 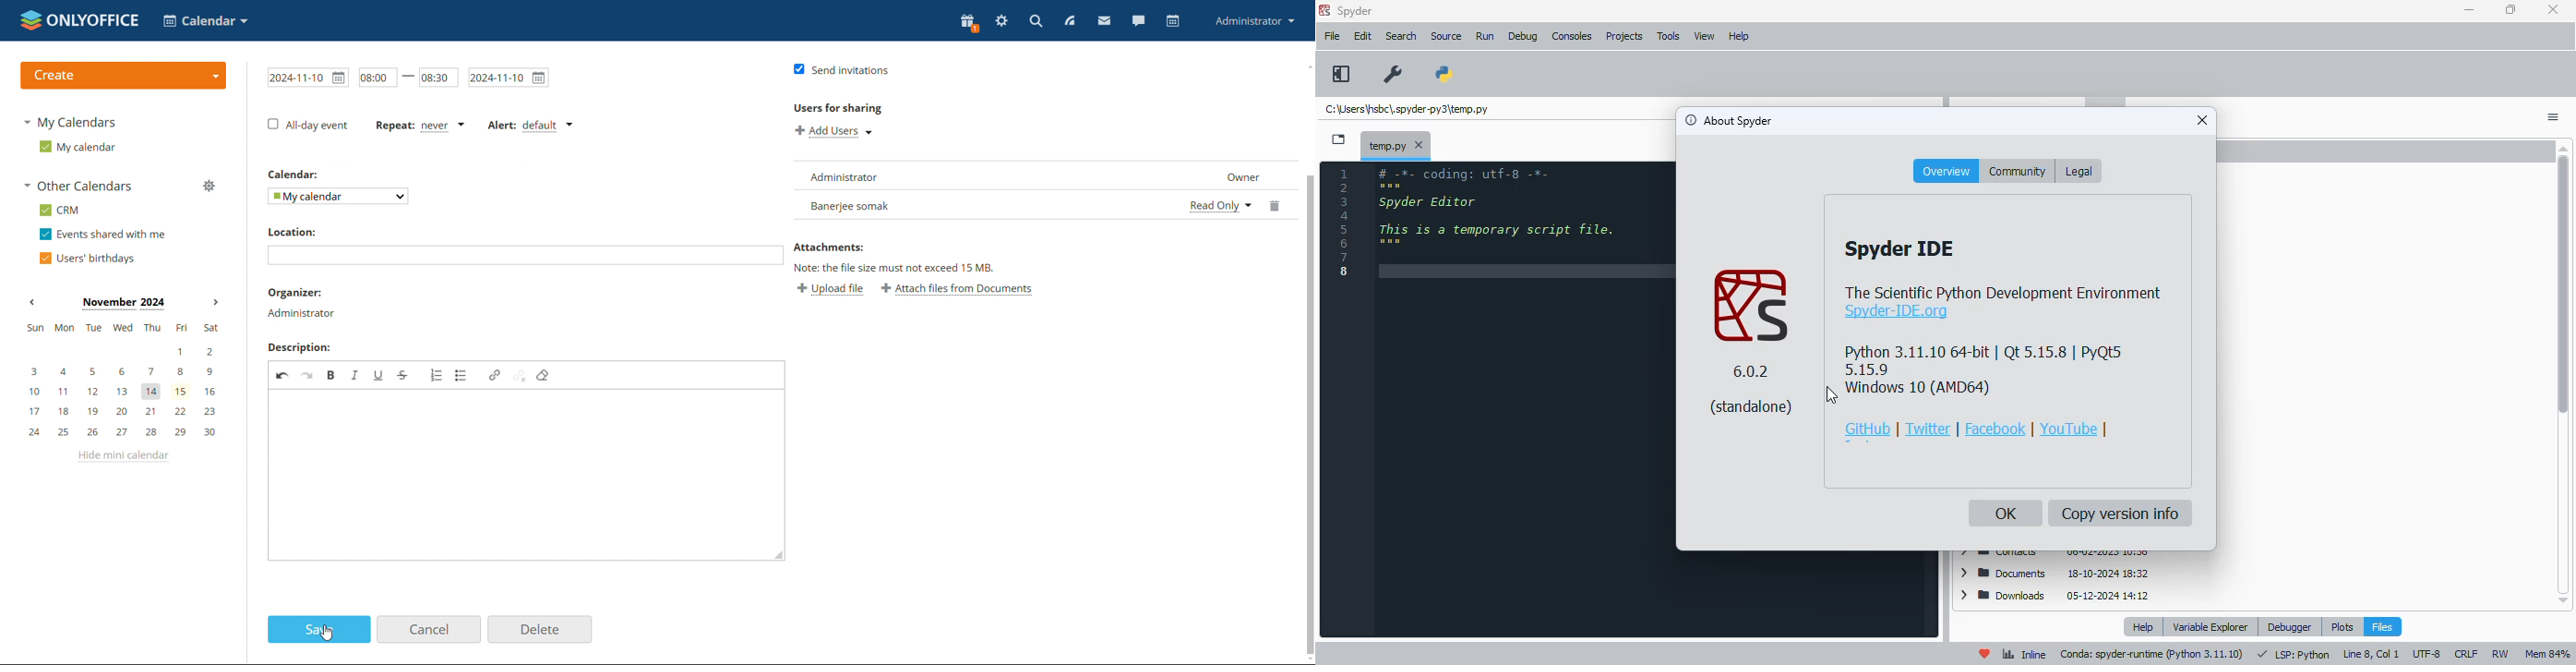 What do you see at coordinates (1525, 399) in the screenshot?
I see `editor` at bounding box center [1525, 399].